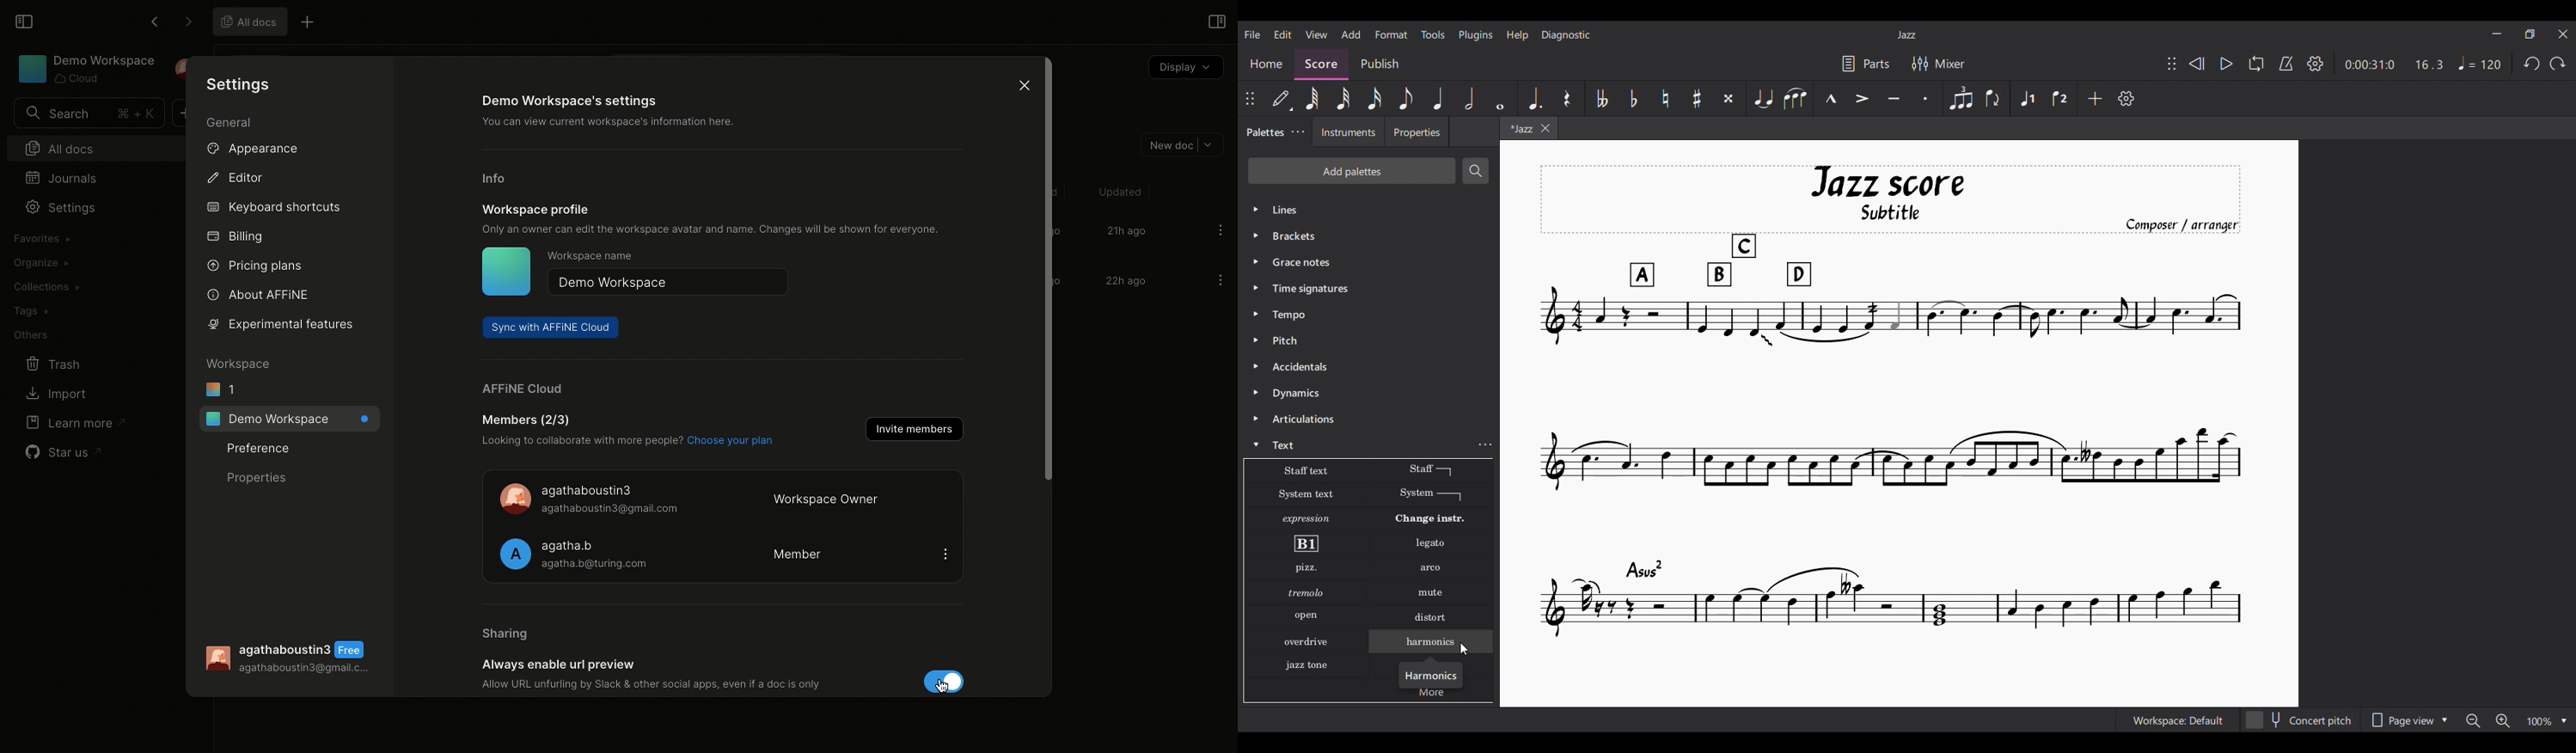 This screenshot has height=756, width=2576. I want to click on 8th note, so click(1406, 98).